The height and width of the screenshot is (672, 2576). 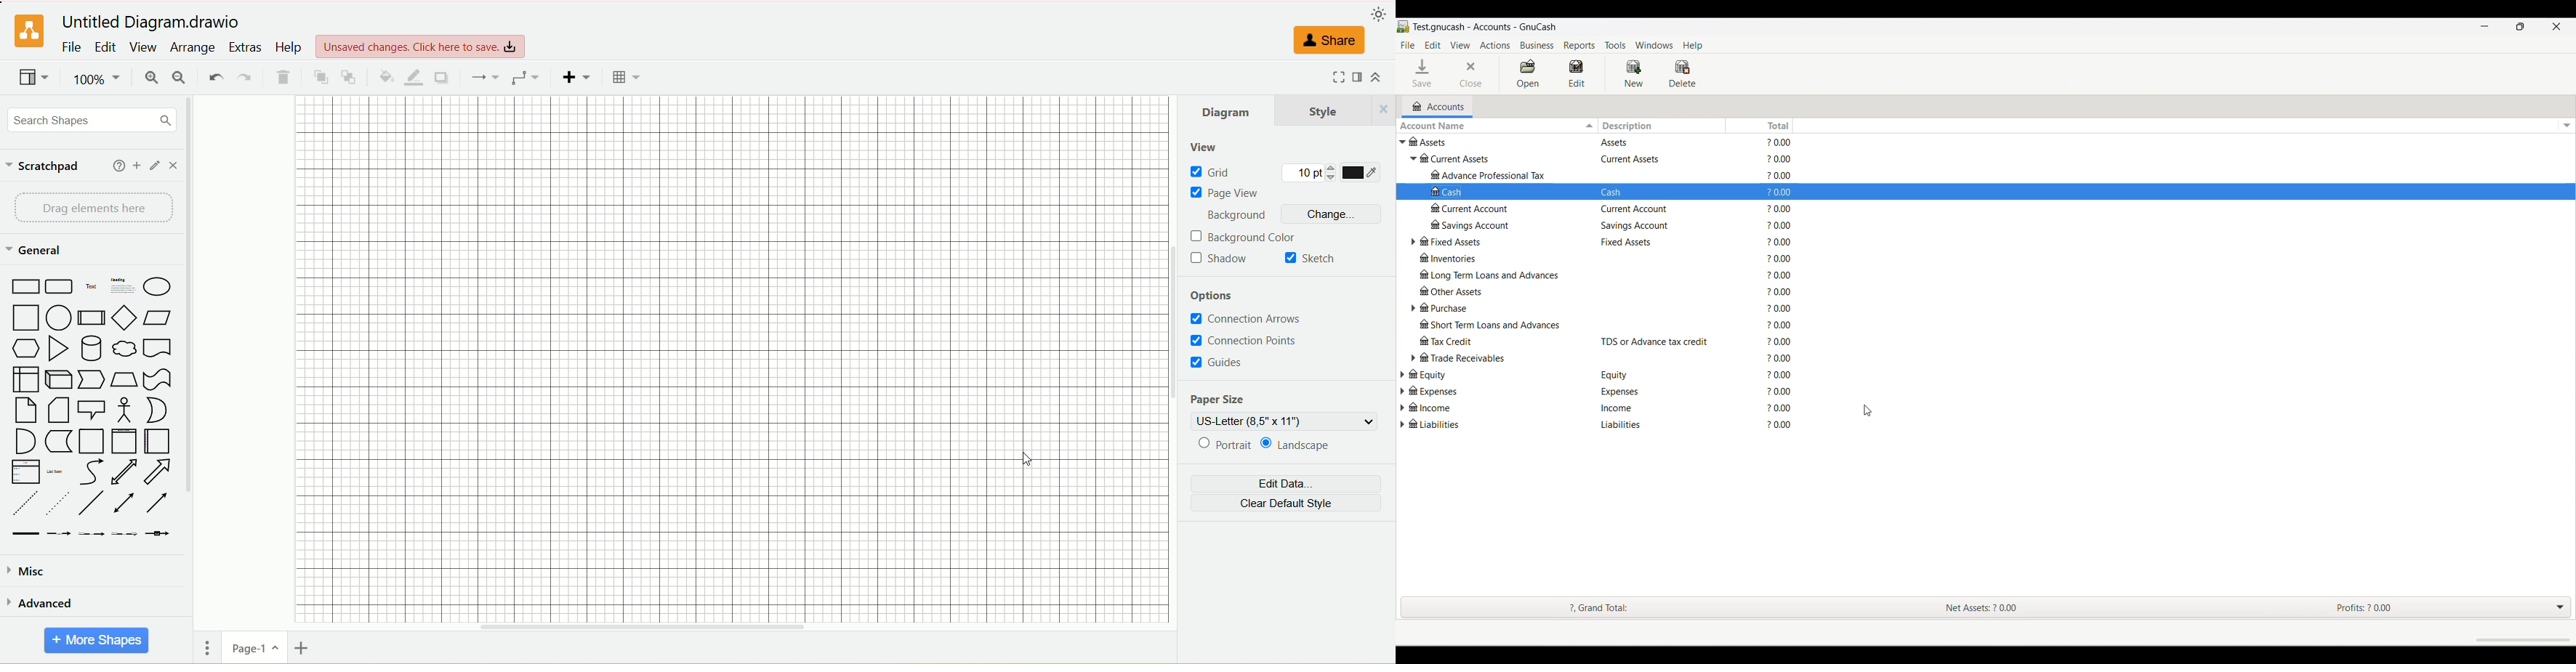 I want to click on advanced, so click(x=44, y=603).